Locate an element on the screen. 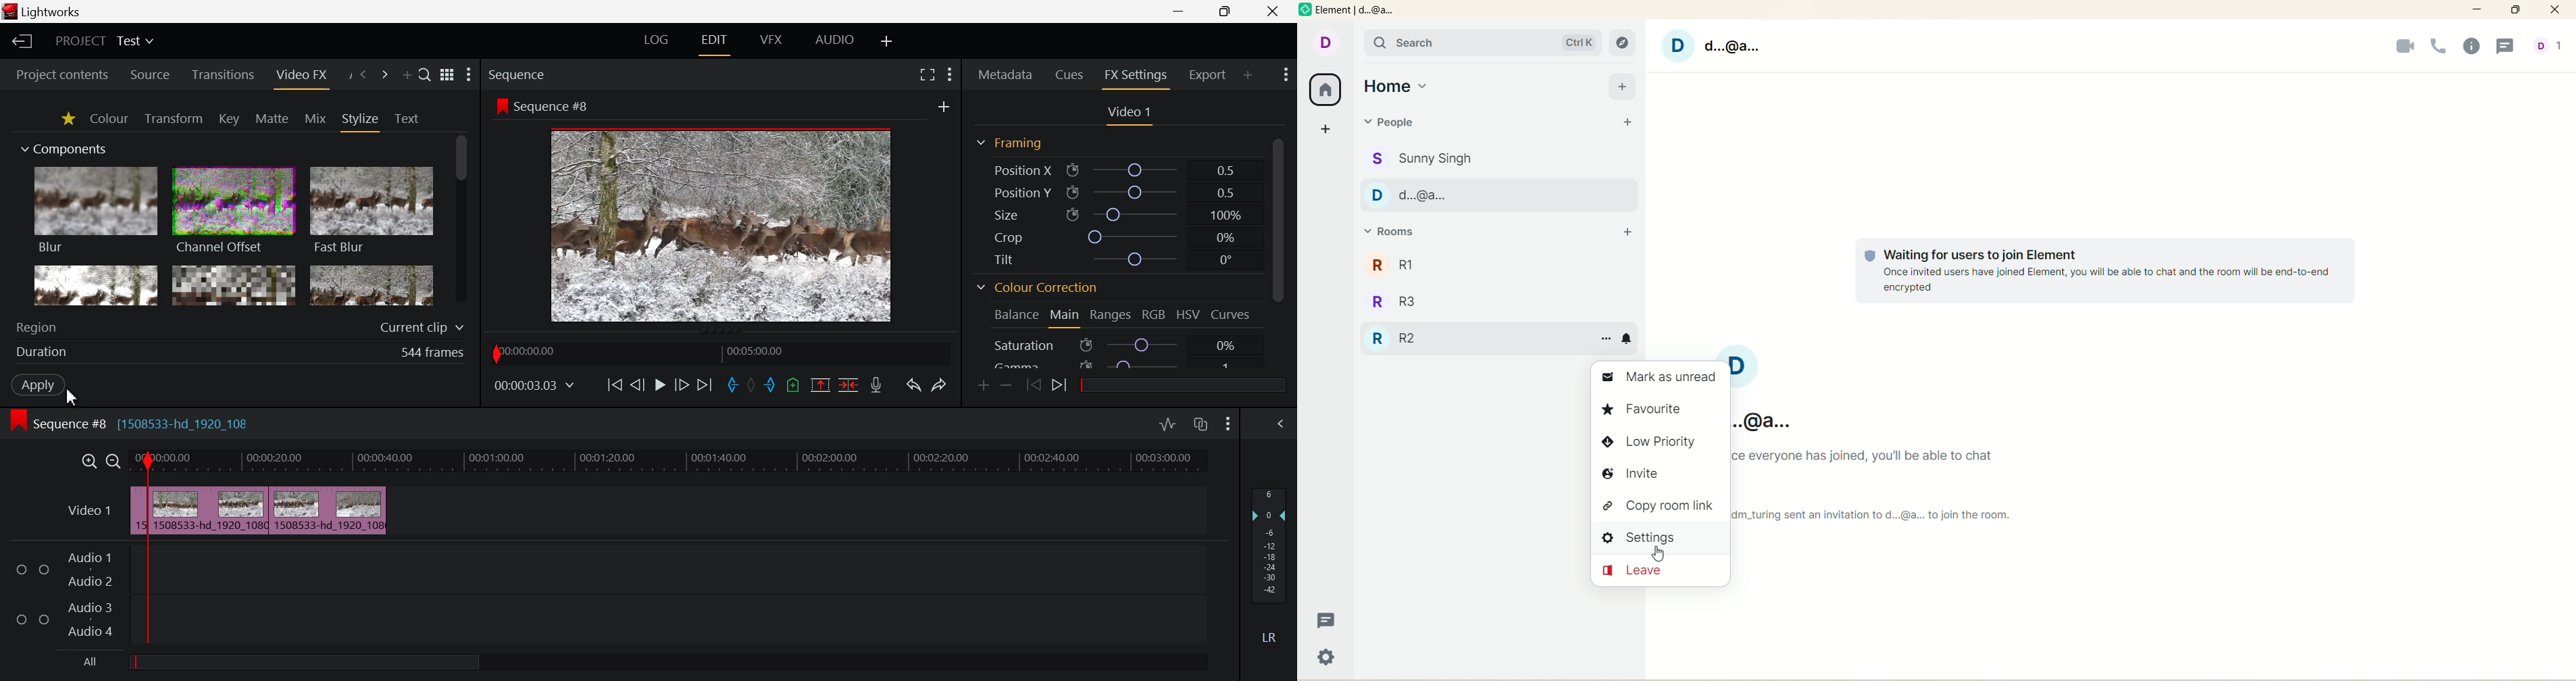  Apply is located at coordinates (38, 384).